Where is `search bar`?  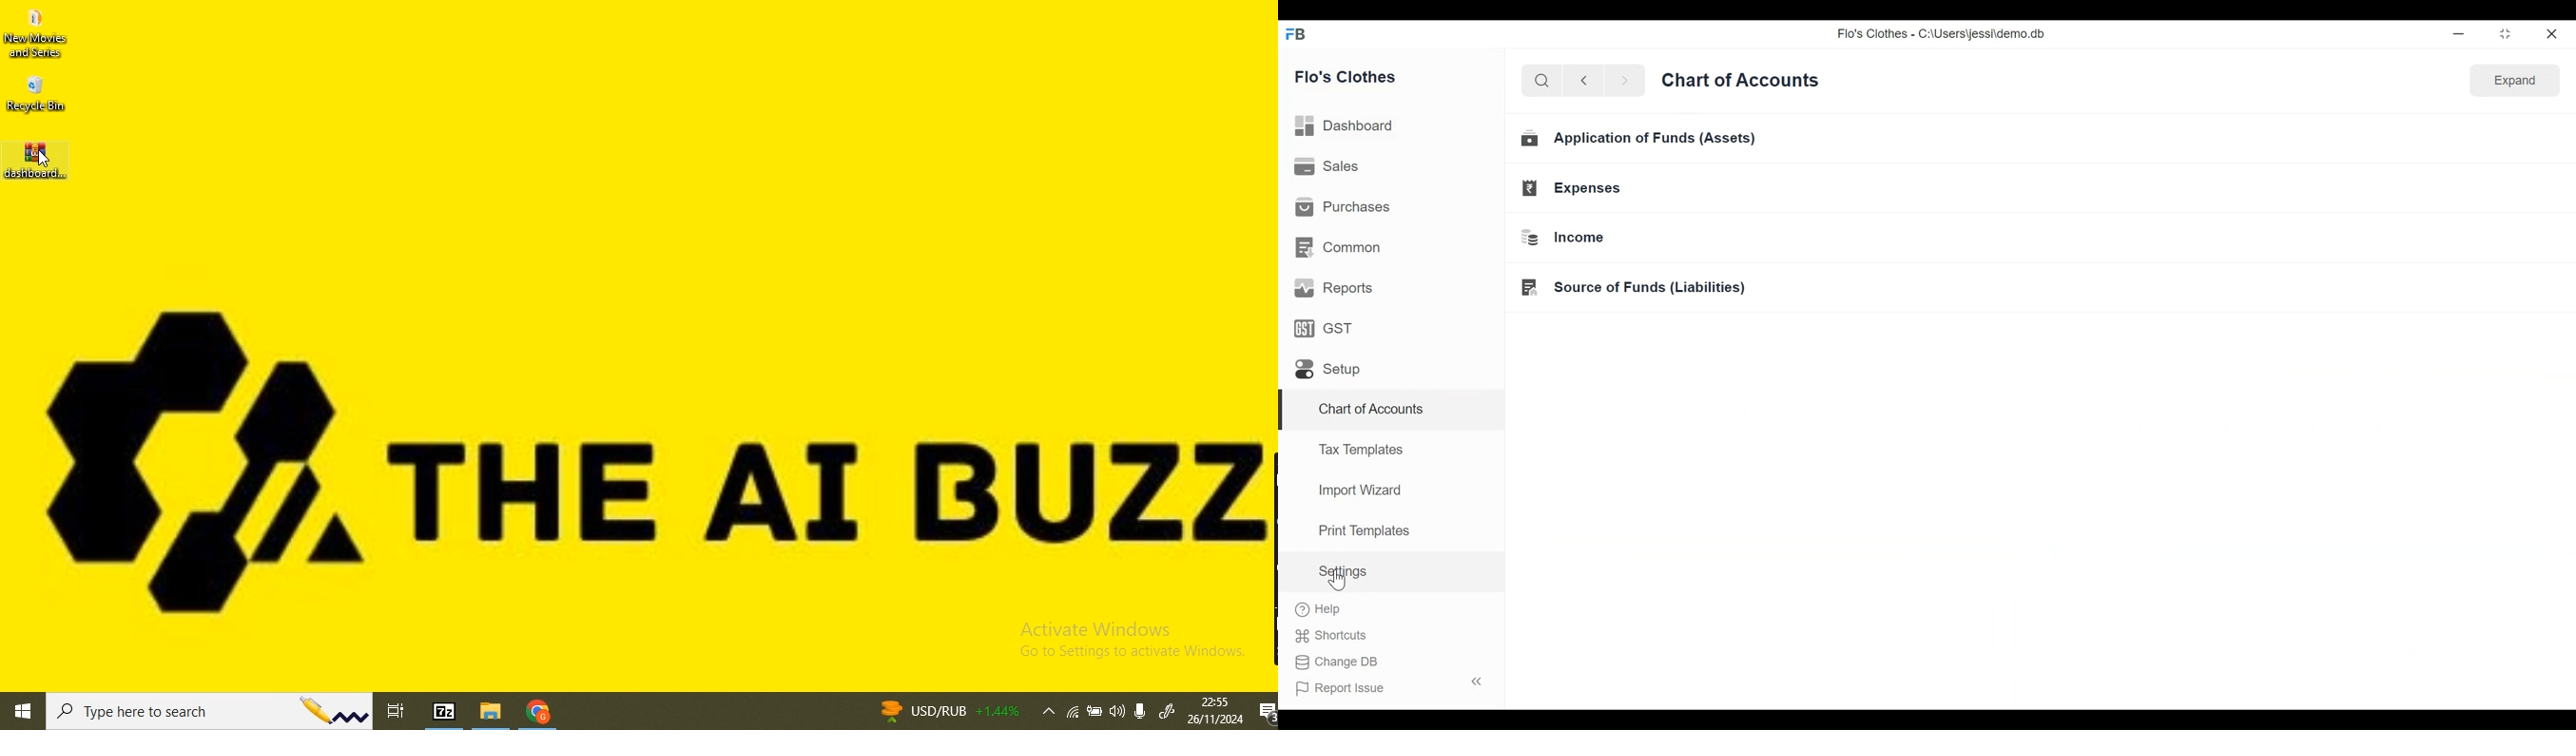 search bar is located at coordinates (212, 712).